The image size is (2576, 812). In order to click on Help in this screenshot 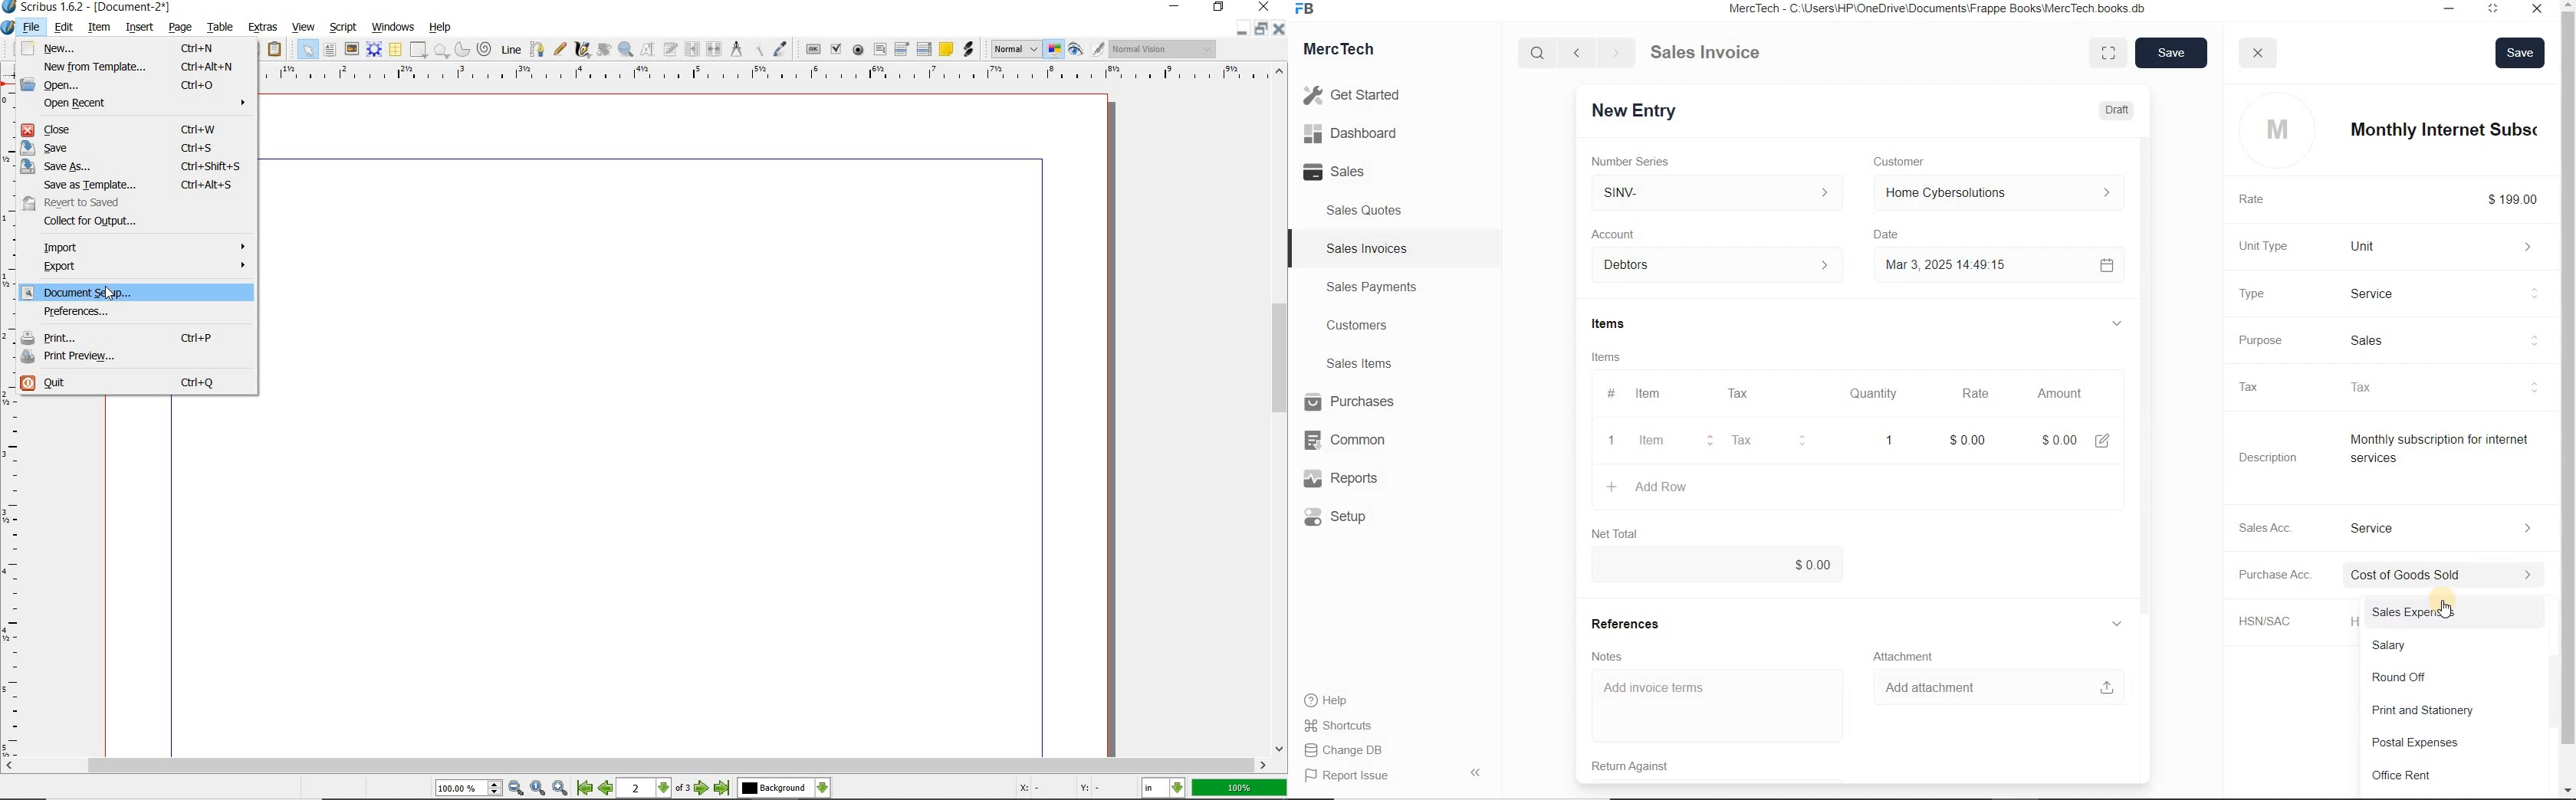, I will do `click(1334, 700)`.